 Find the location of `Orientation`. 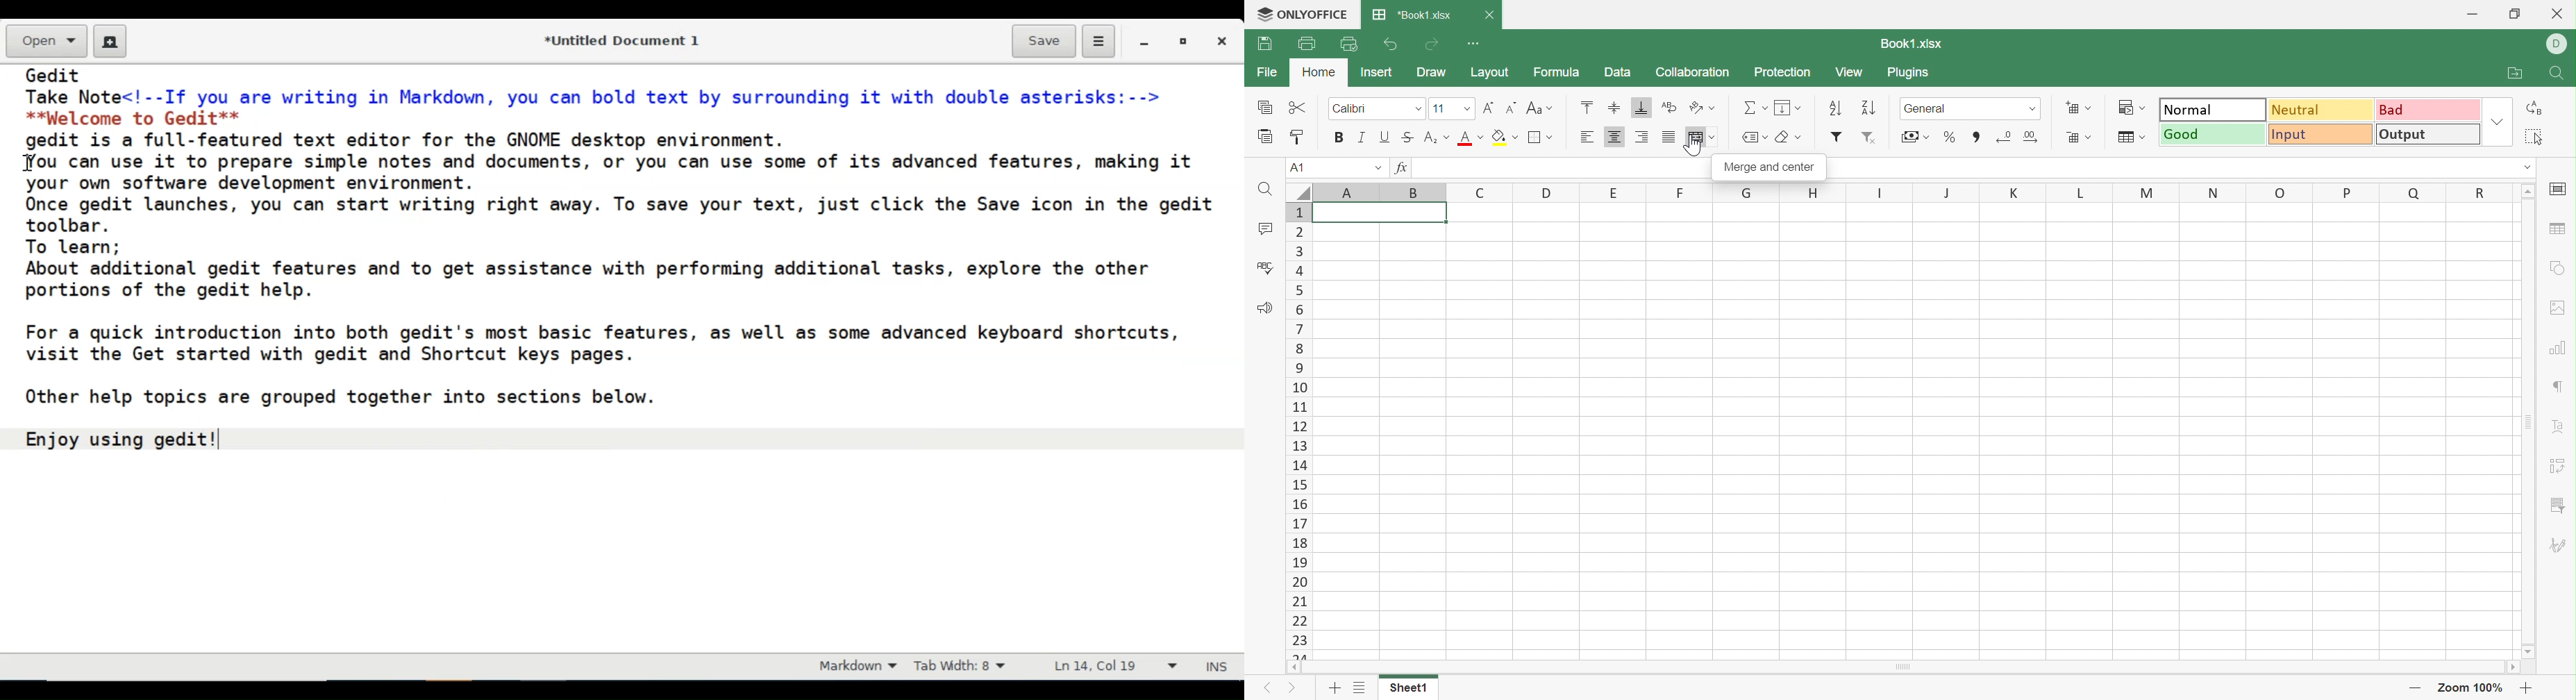

Orientation is located at coordinates (1704, 108).